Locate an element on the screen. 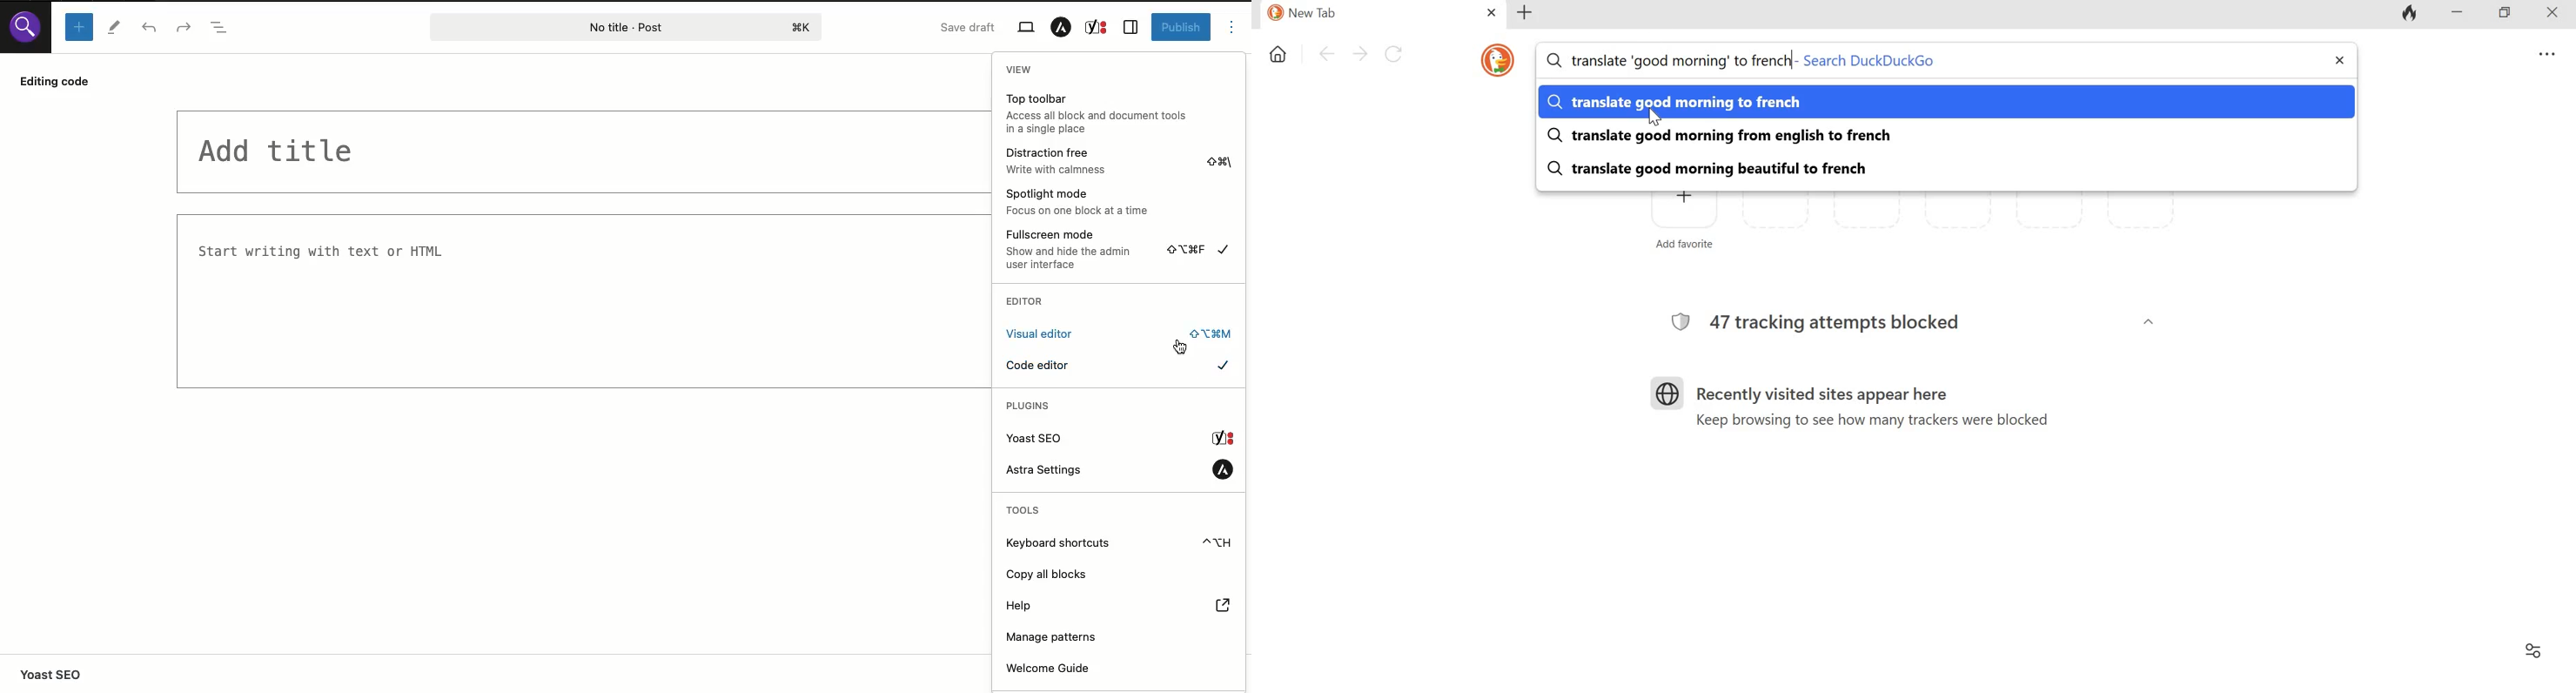  Undo is located at coordinates (151, 29).